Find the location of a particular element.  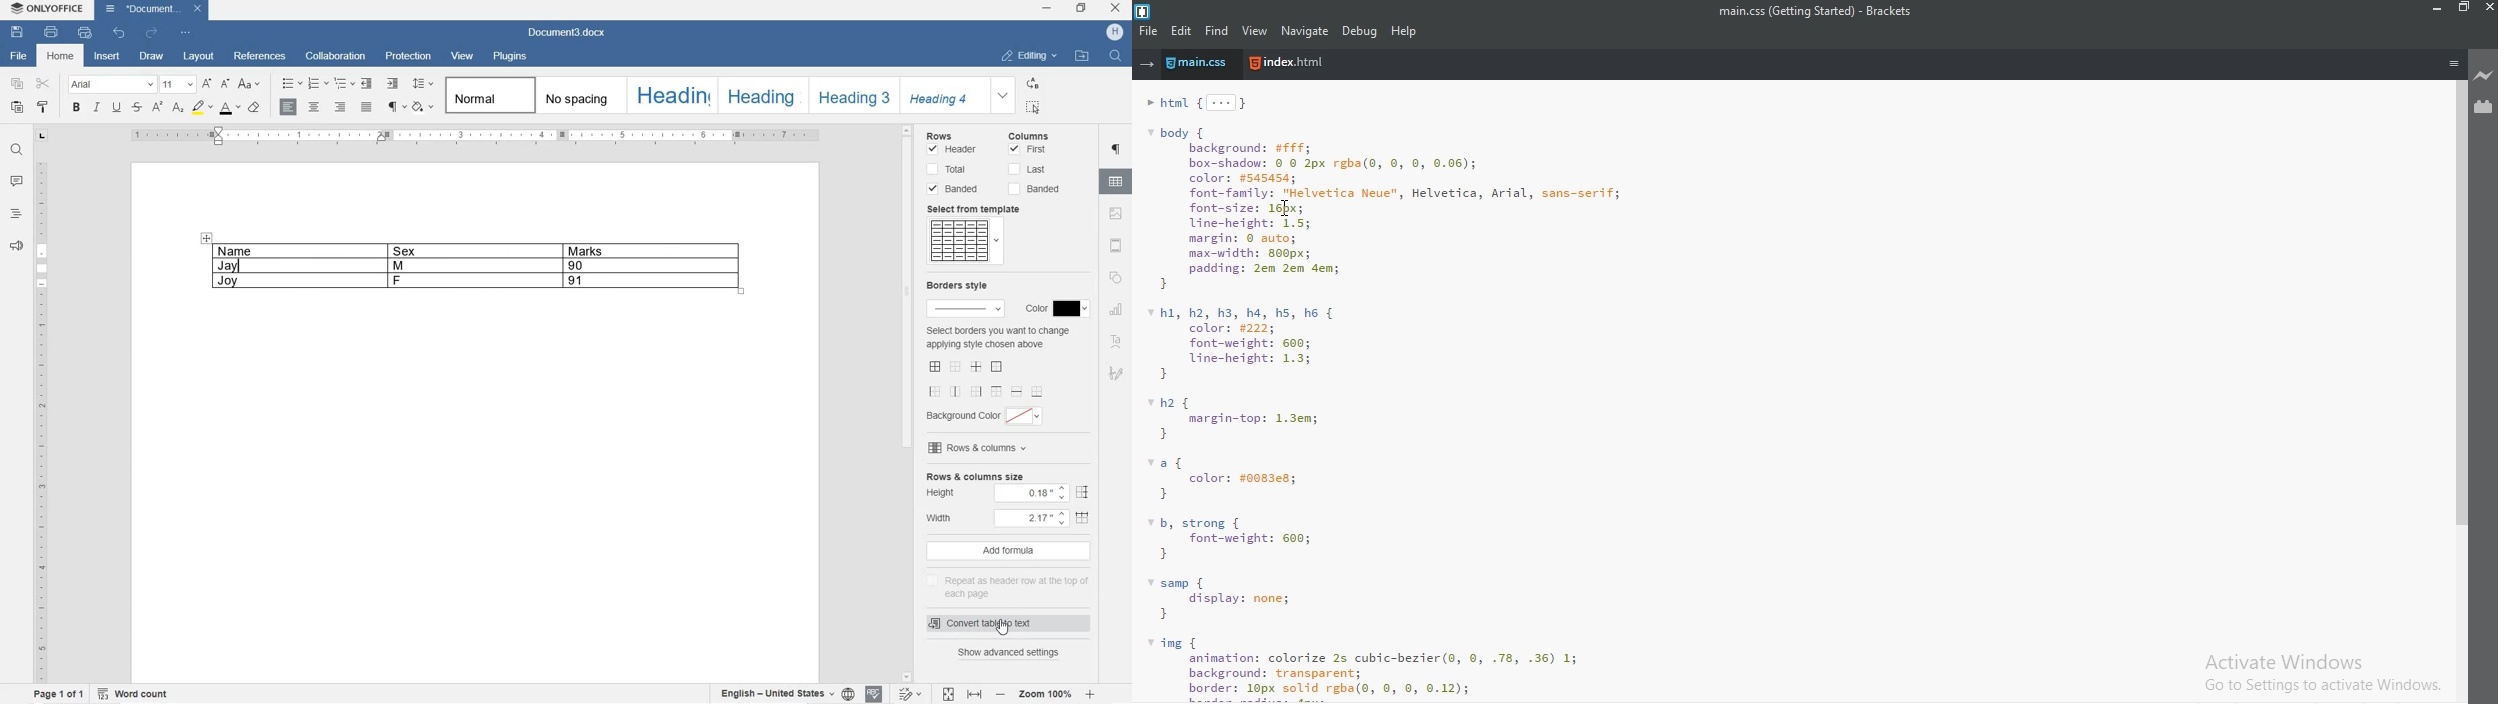

set inner lines only is located at coordinates (976, 367).